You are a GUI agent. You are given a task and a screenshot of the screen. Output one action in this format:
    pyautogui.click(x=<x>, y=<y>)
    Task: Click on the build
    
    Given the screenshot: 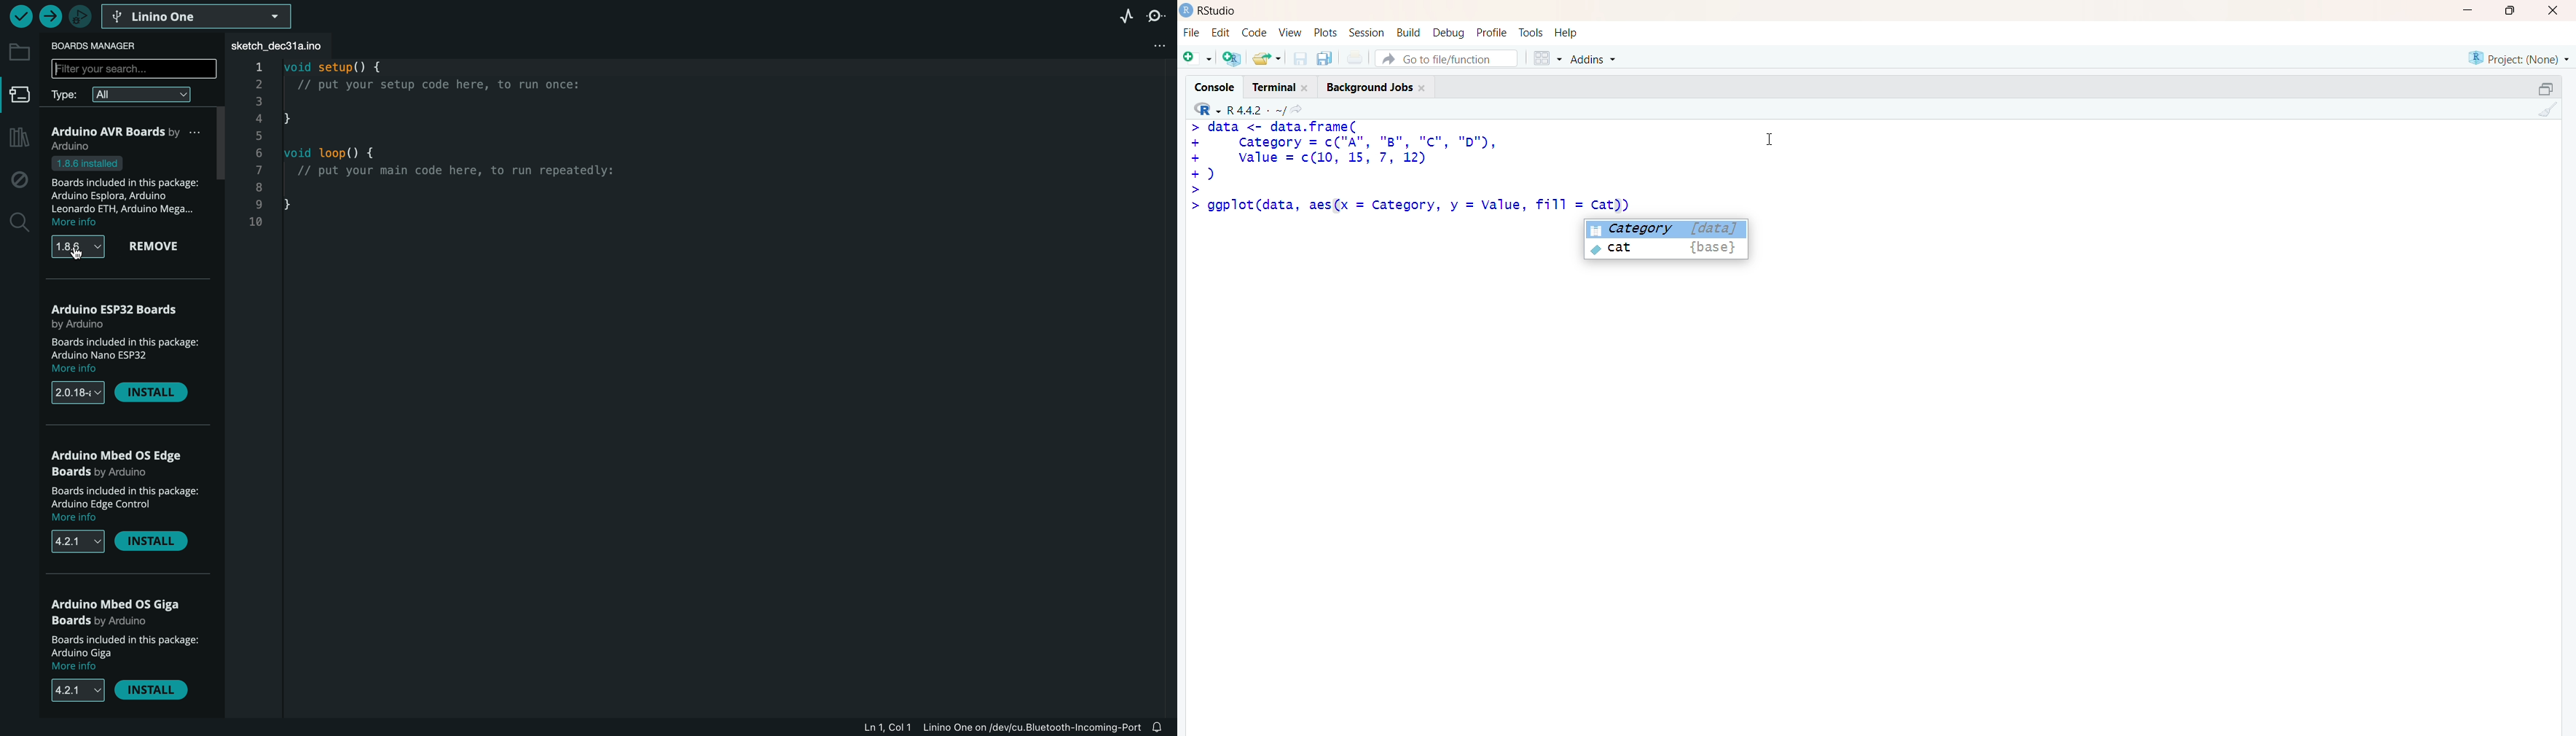 What is the action you would take?
    pyautogui.click(x=1407, y=33)
    